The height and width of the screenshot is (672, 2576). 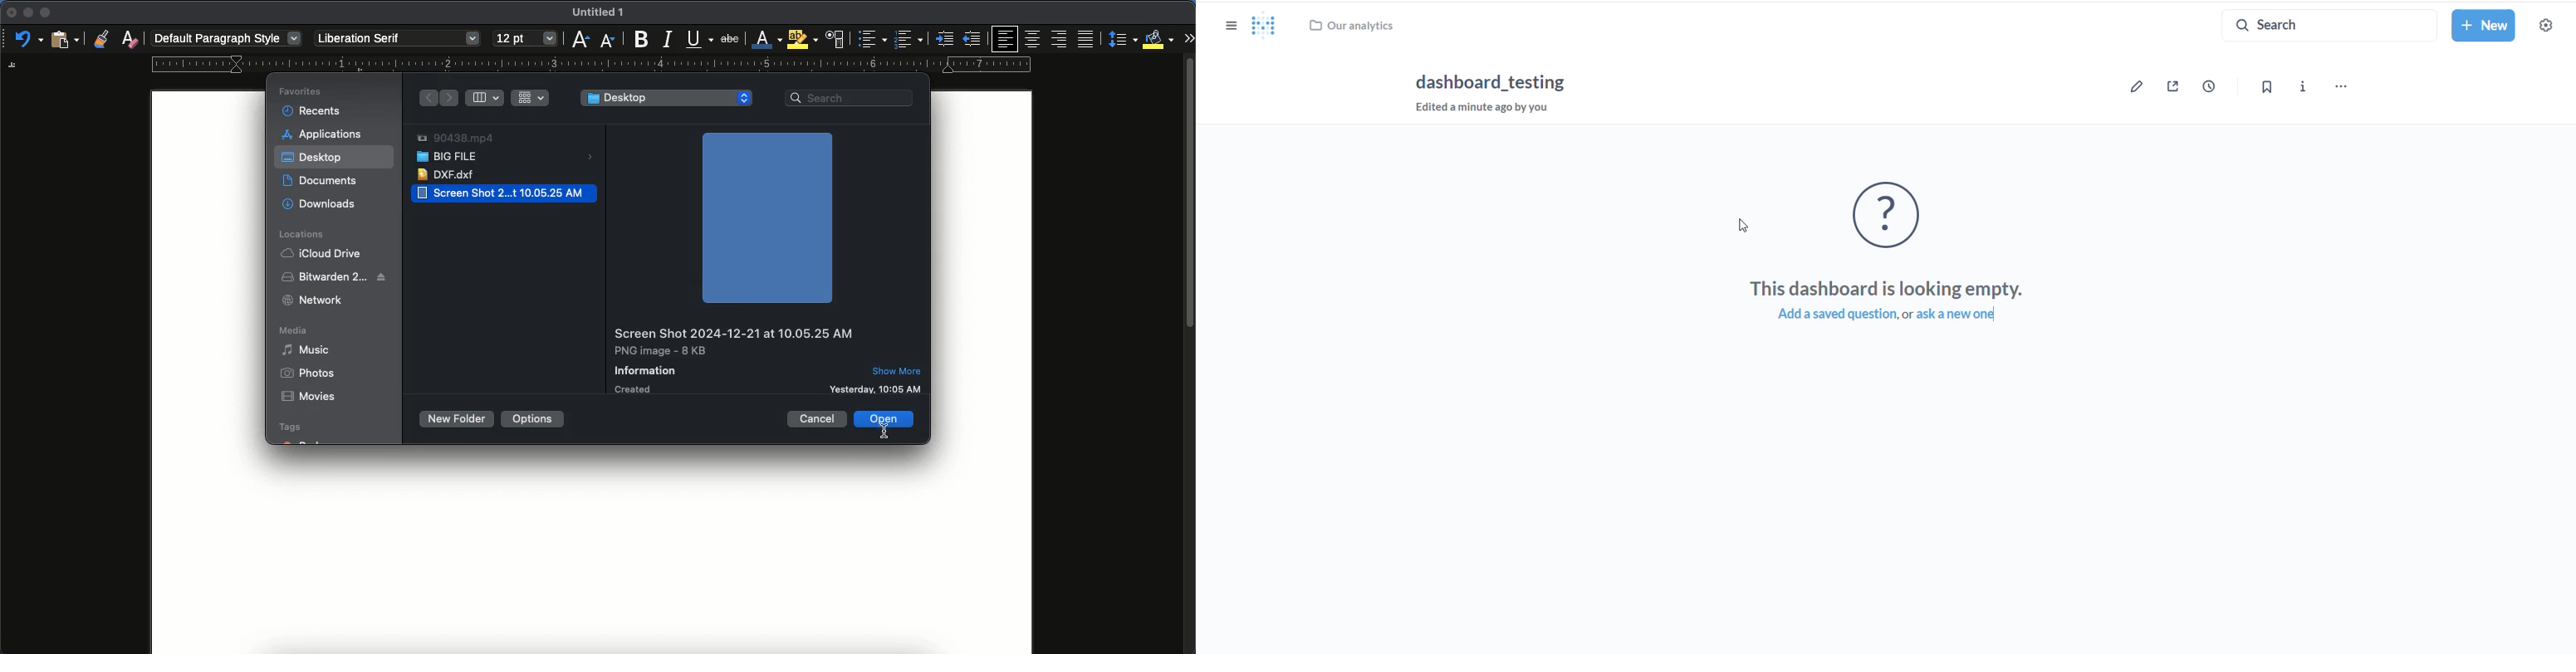 What do you see at coordinates (801, 39) in the screenshot?
I see `highlight color` at bounding box center [801, 39].